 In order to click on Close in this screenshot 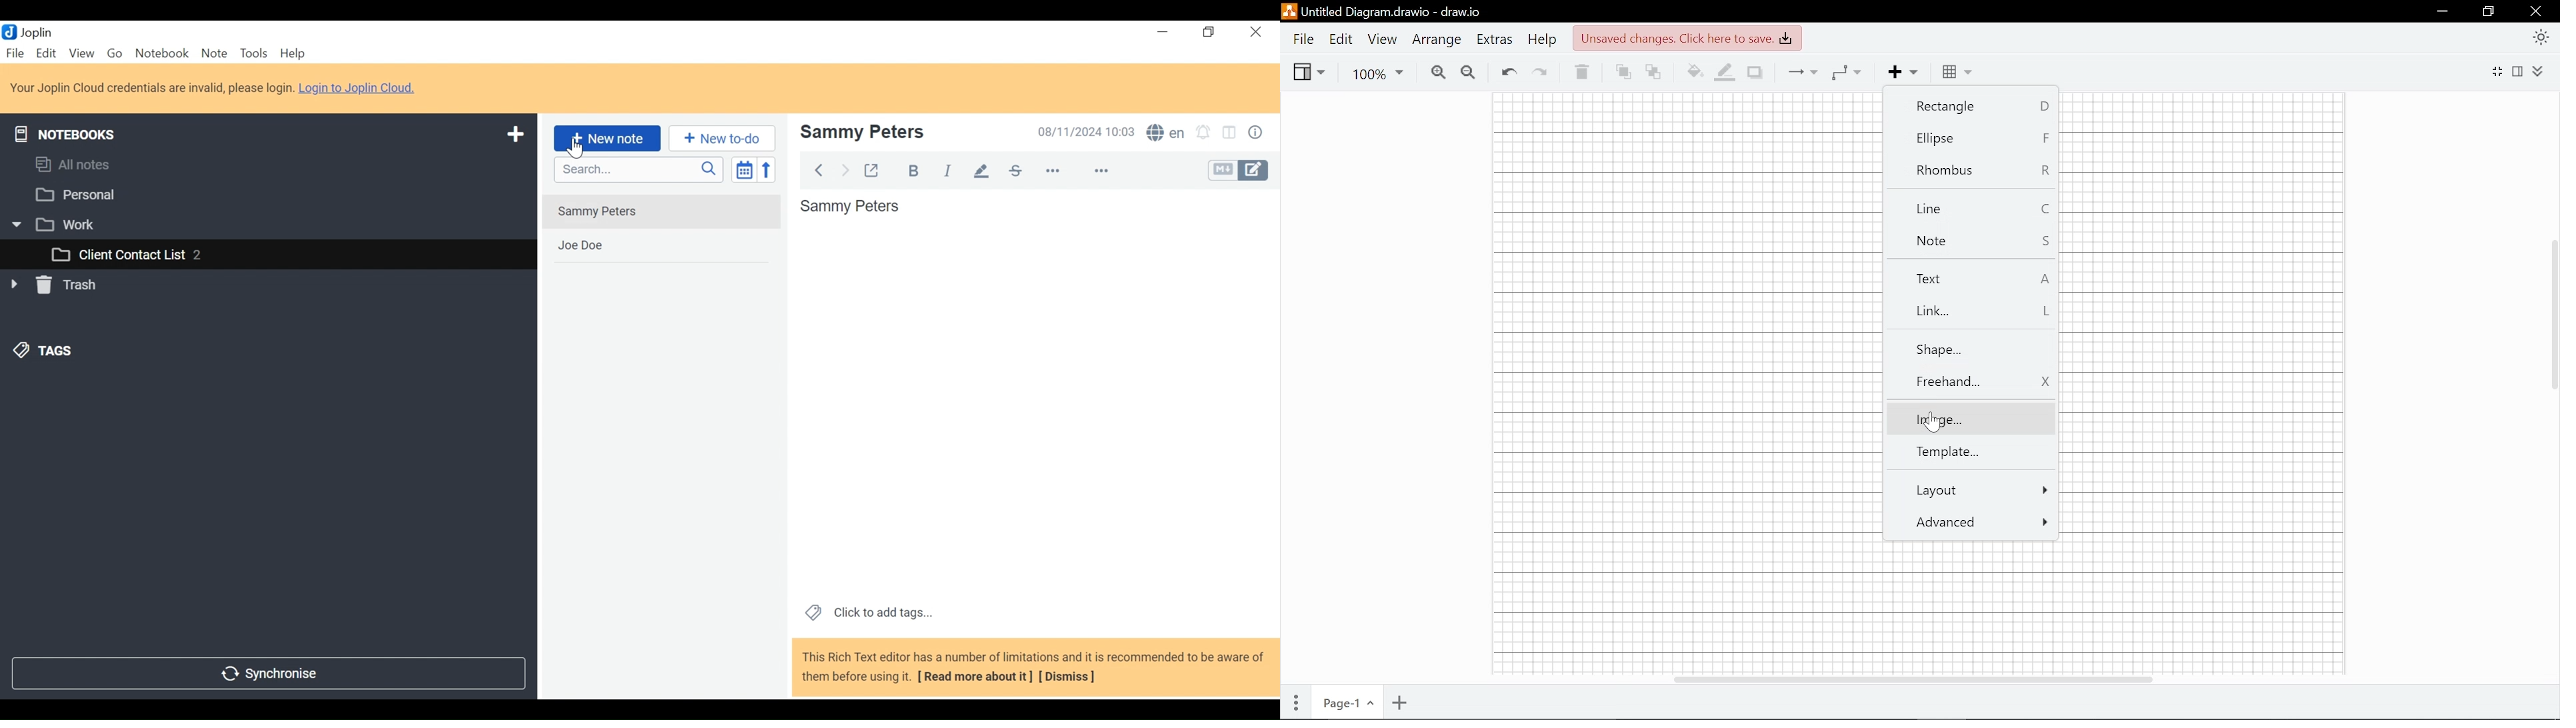, I will do `click(2535, 11)`.